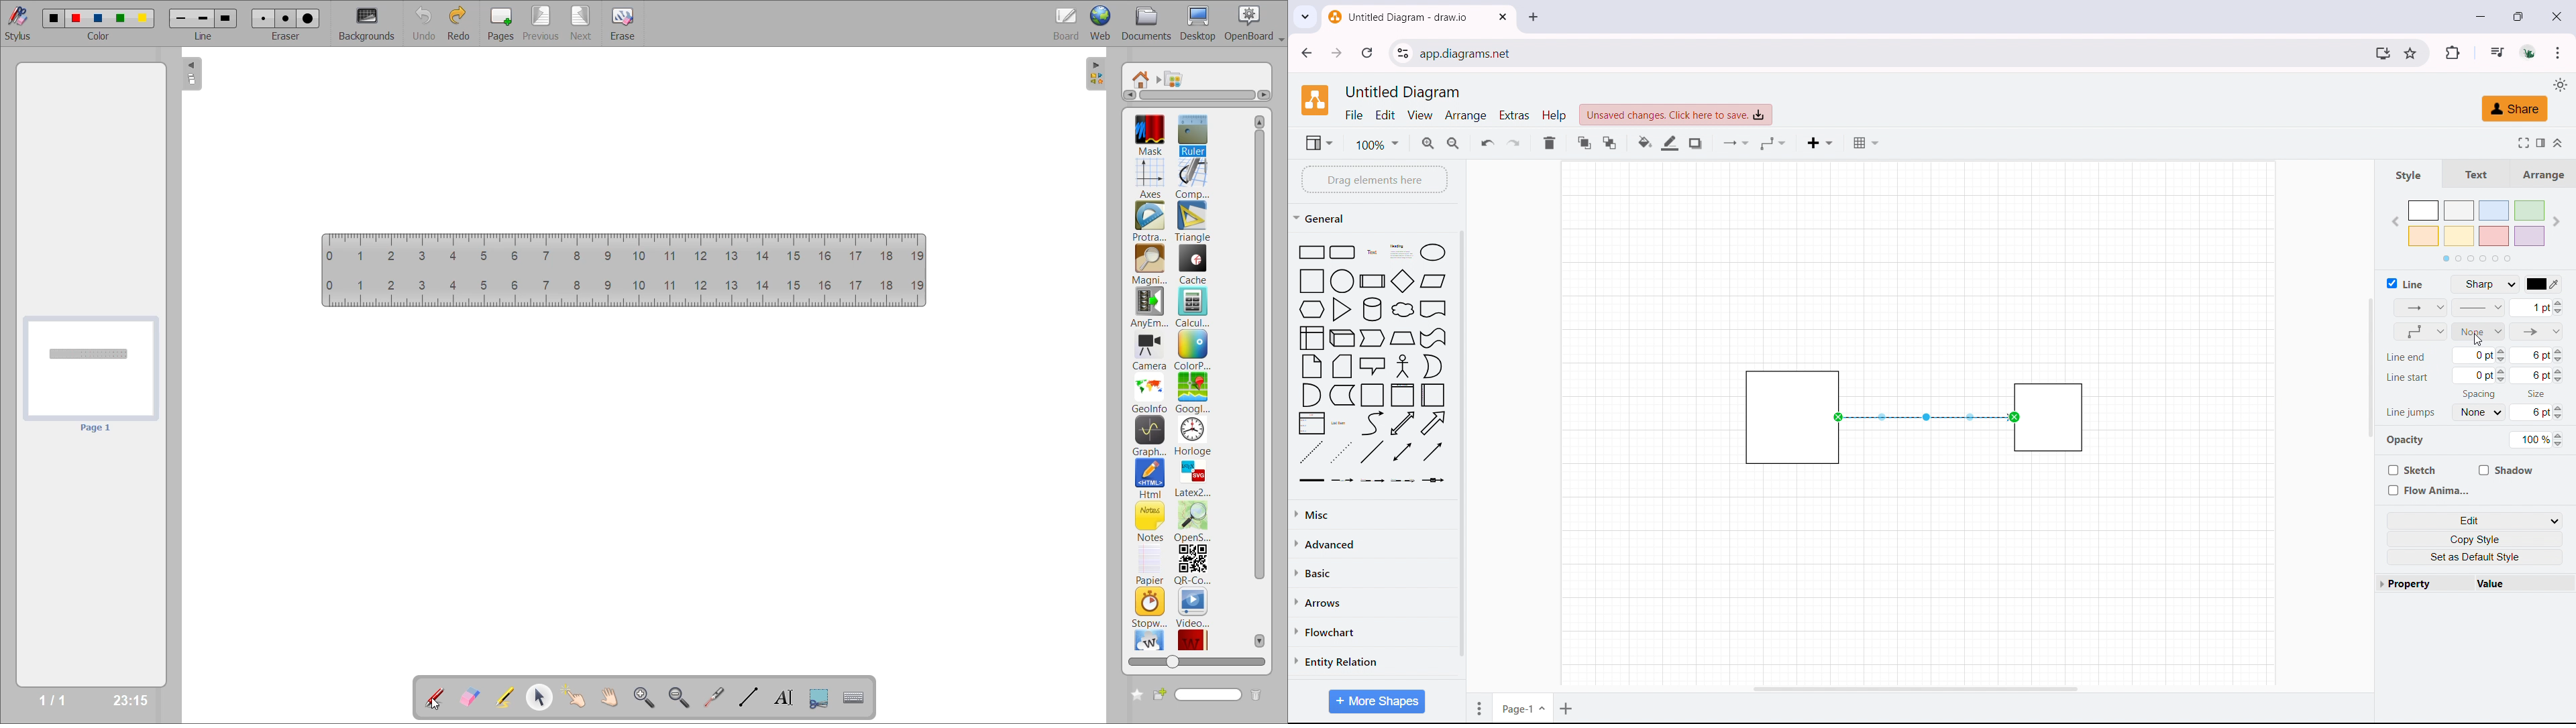 The height and width of the screenshot is (728, 2576). Describe the element at coordinates (1374, 179) in the screenshot. I see `drag elements here` at that location.